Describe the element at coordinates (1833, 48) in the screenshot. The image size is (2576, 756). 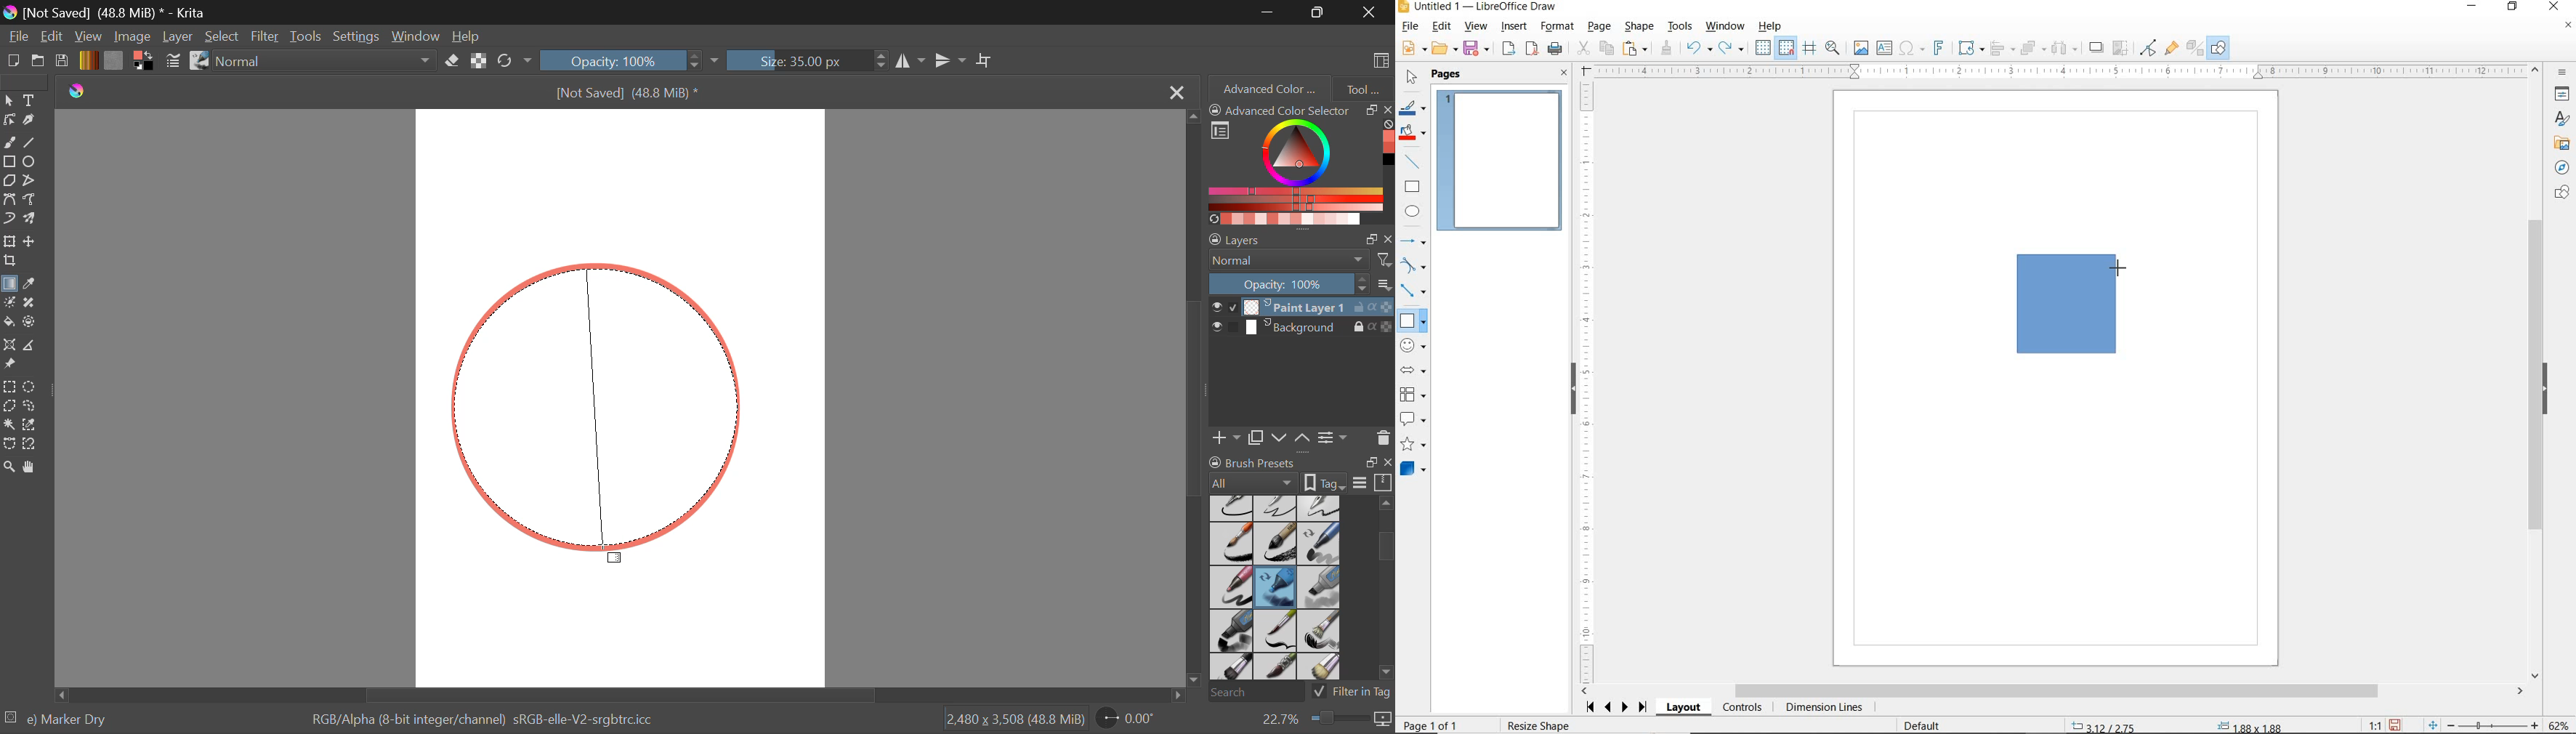
I see `ZOOM & PAN` at that location.